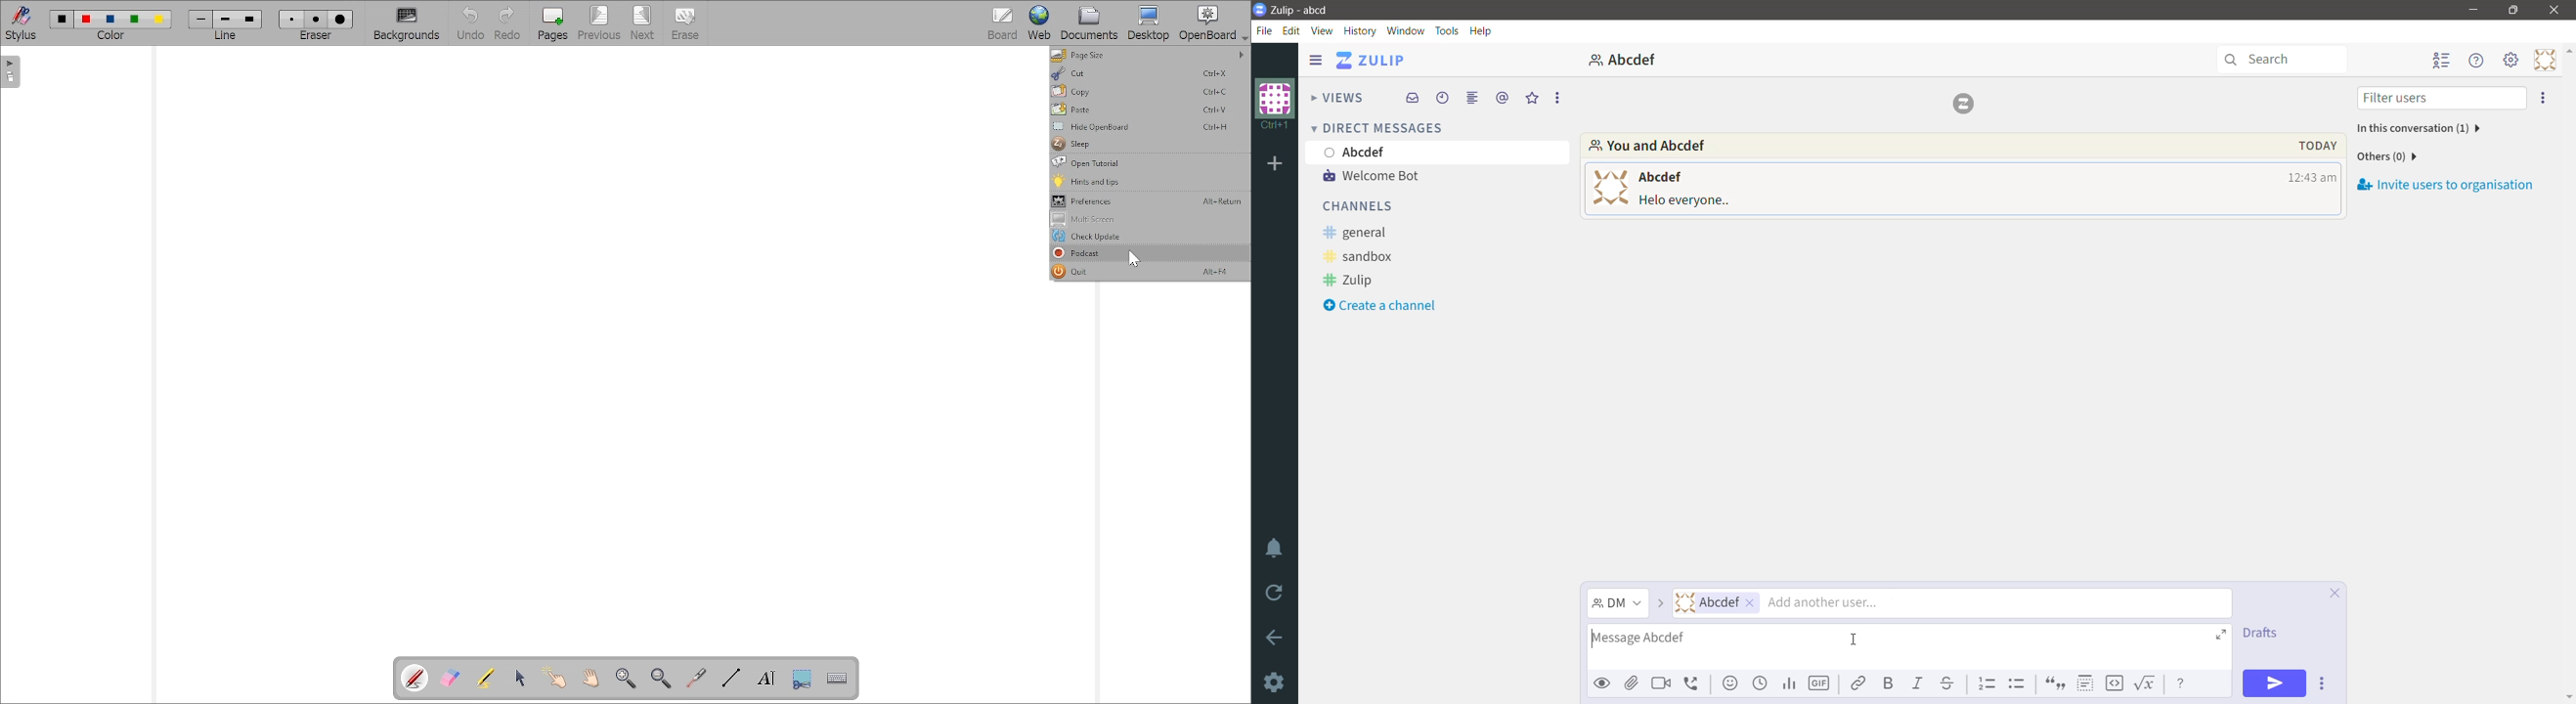 Image resolution: width=2576 pixels, height=728 pixels. What do you see at coordinates (486, 679) in the screenshot?
I see `Highlight` at bounding box center [486, 679].